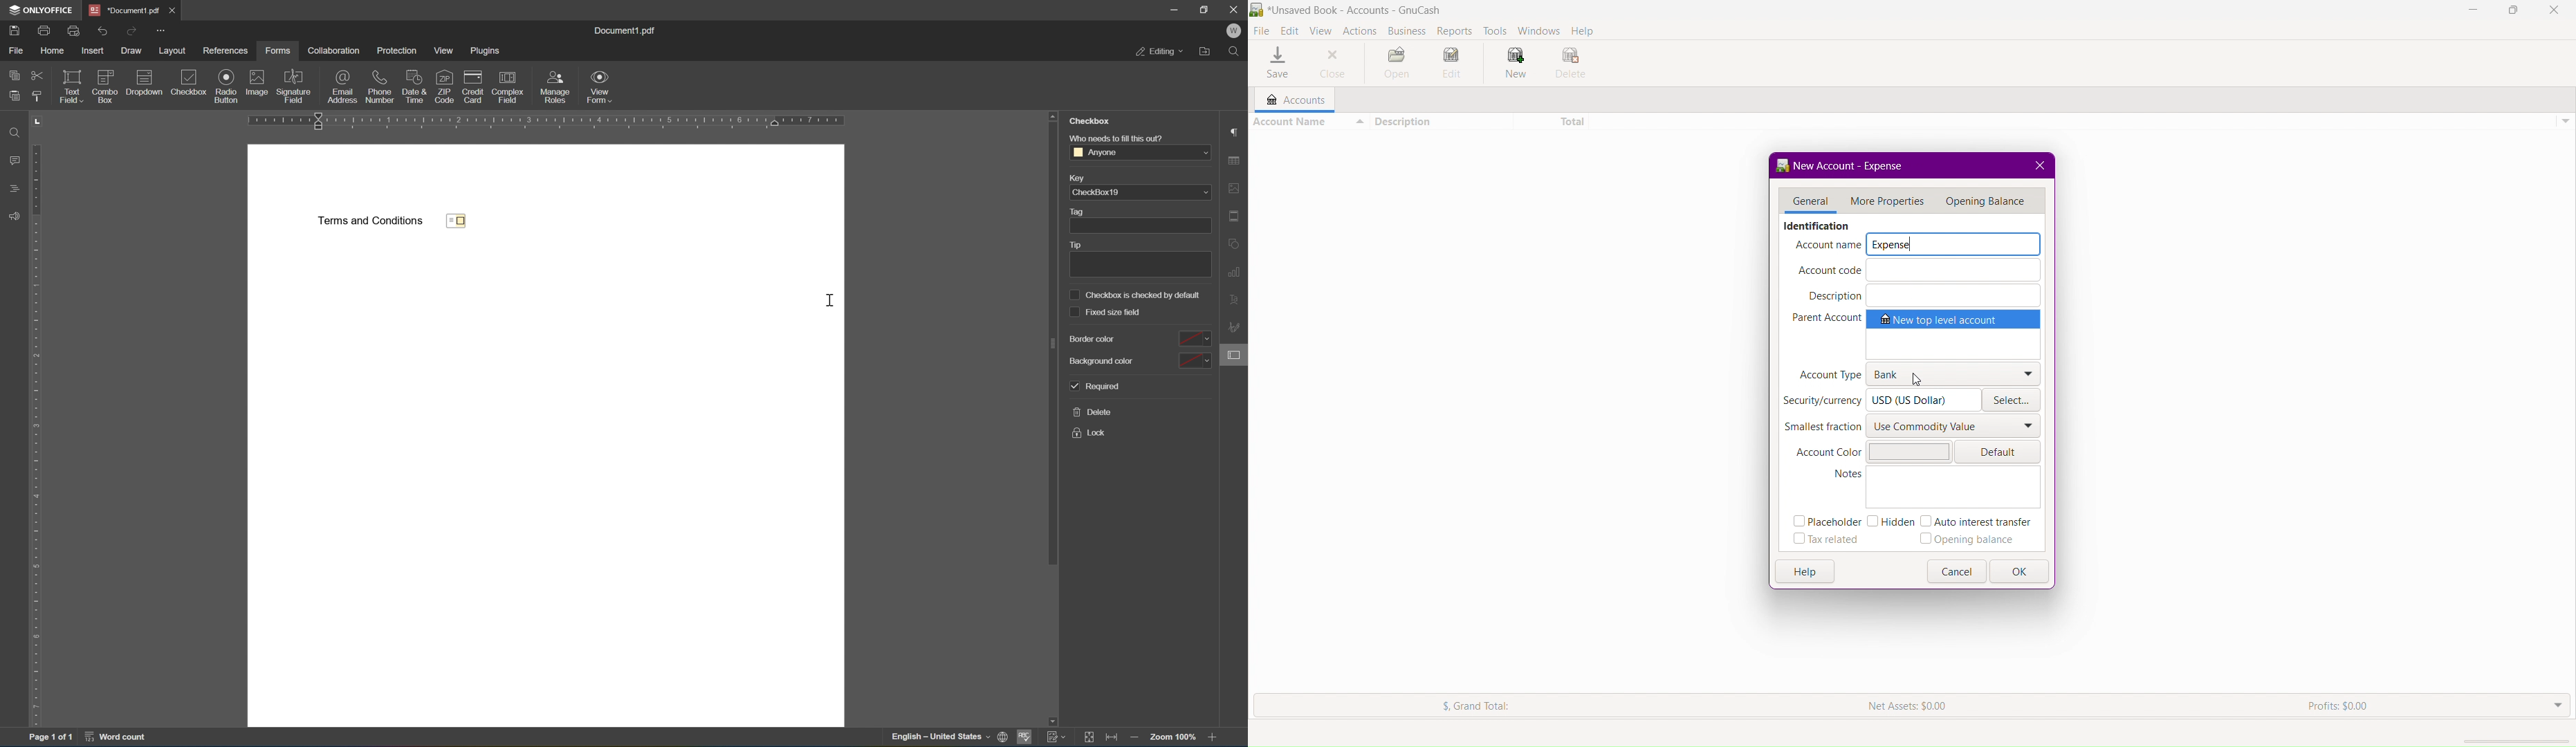 This screenshot has width=2576, height=756. What do you see at coordinates (395, 50) in the screenshot?
I see `protection` at bounding box center [395, 50].